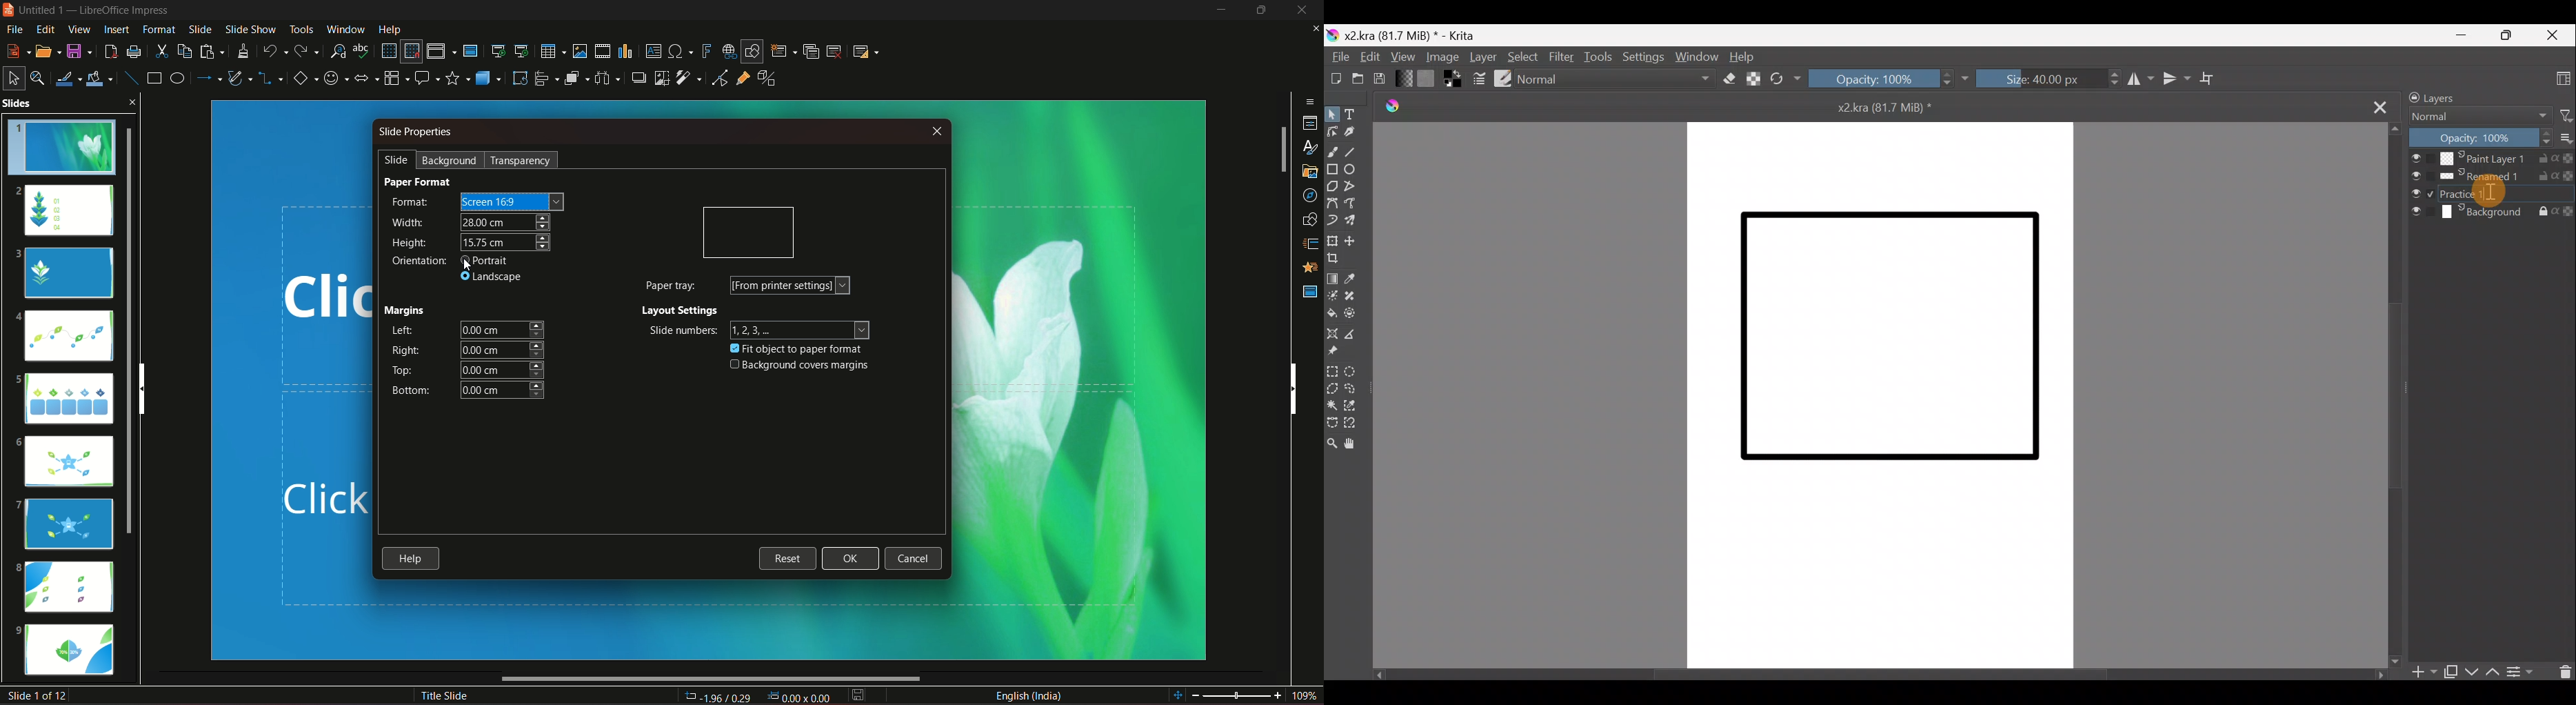 This screenshot has width=2576, height=728. Describe the element at coordinates (442, 695) in the screenshot. I see `title slide` at that location.